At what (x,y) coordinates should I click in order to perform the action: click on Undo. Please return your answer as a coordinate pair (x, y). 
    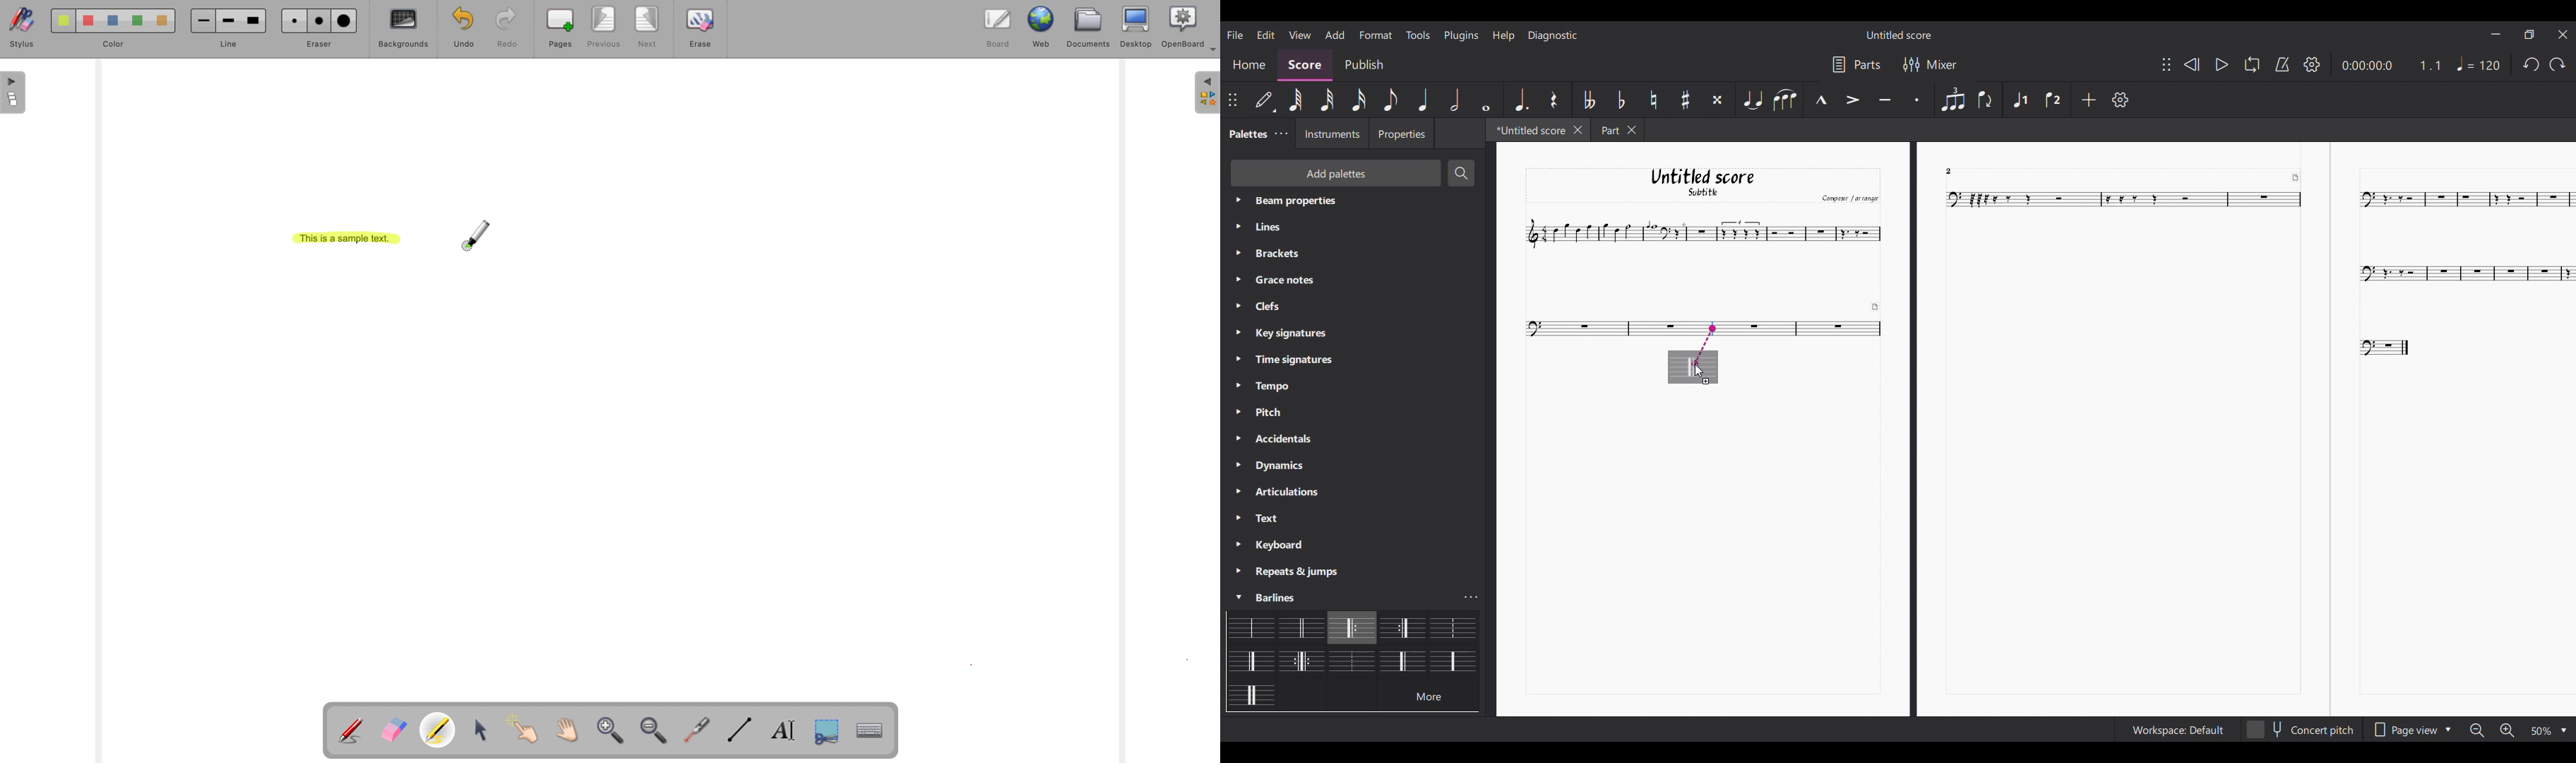
    Looking at the image, I should click on (2531, 64).